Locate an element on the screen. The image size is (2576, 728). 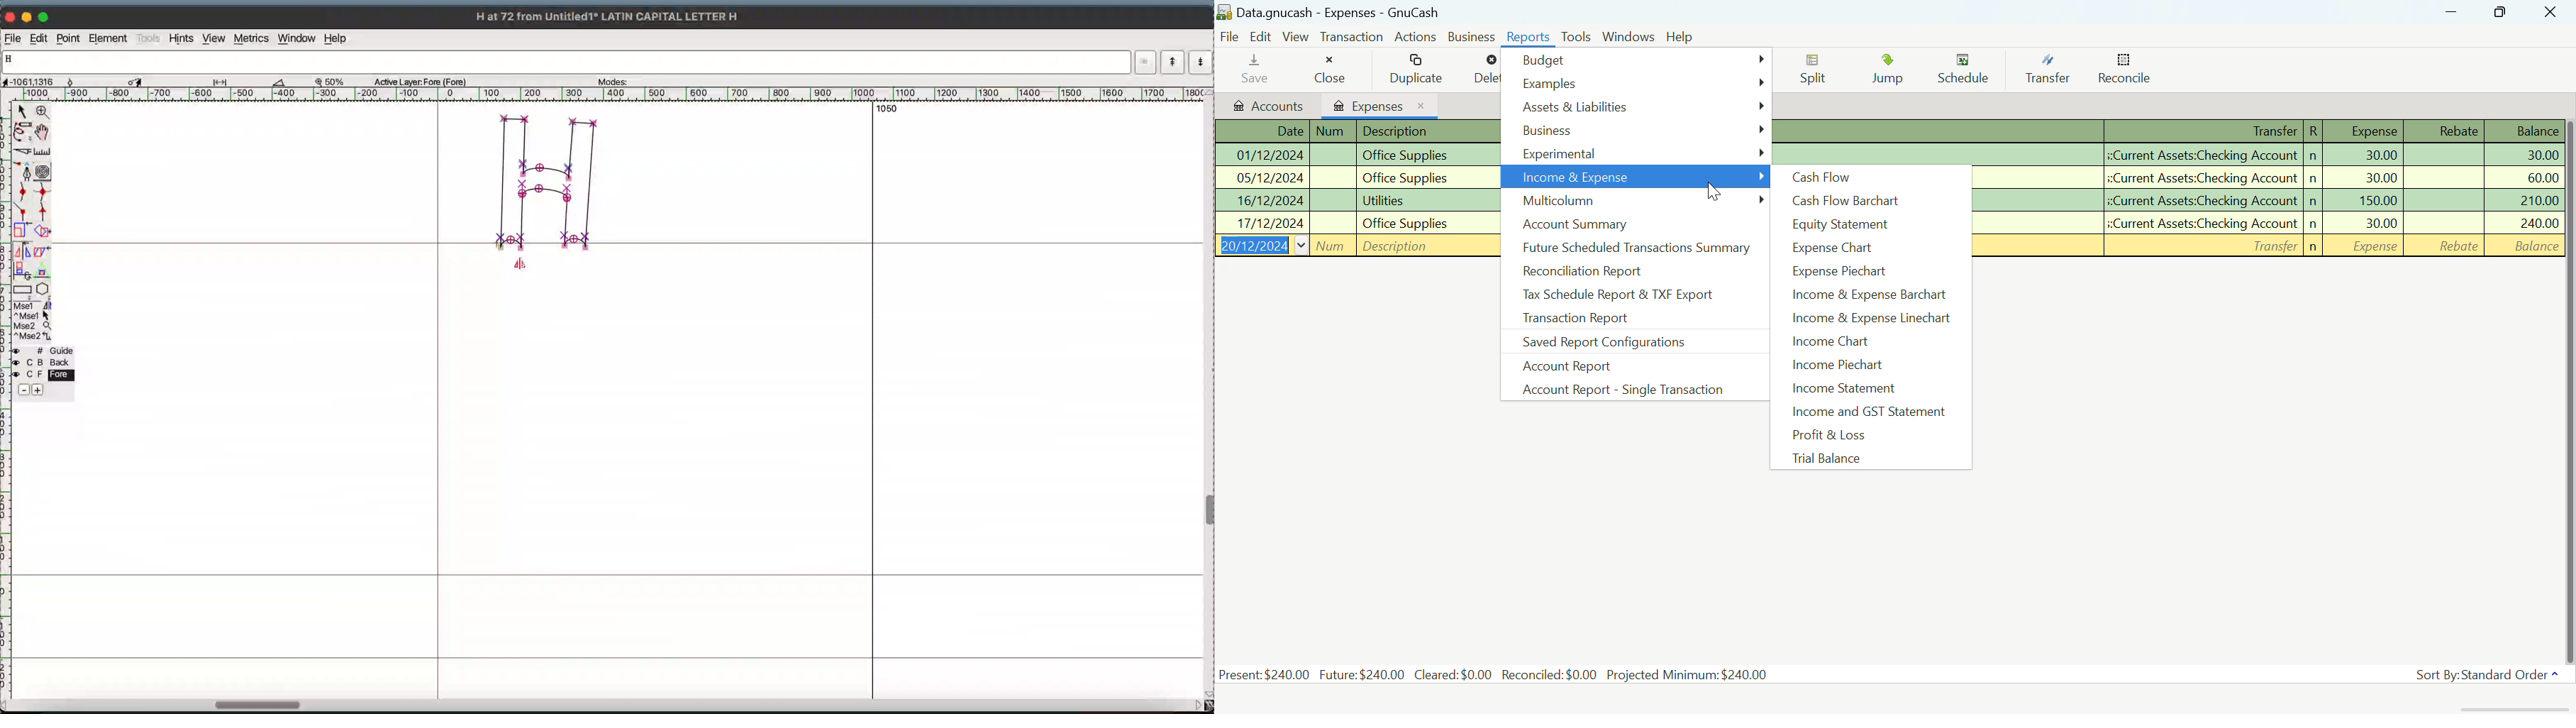
Future Scheduled Transactions Summary is located at coordinates (1636, 246).